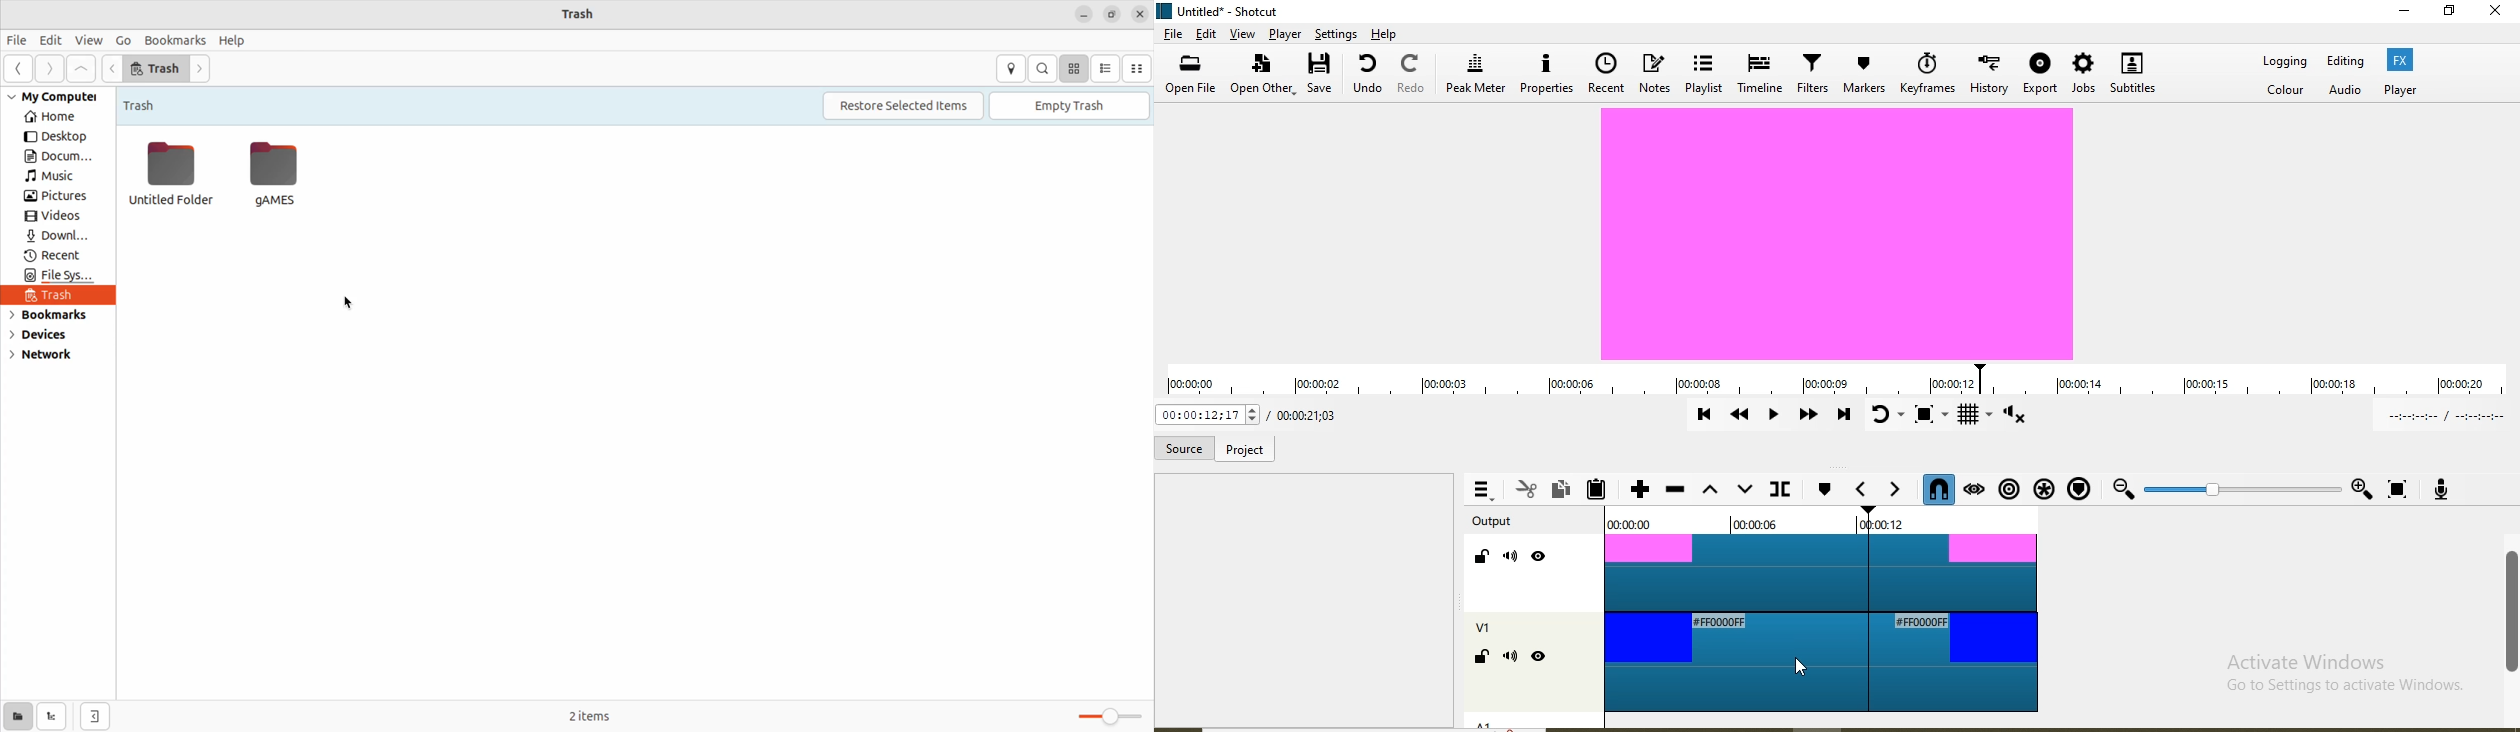  I want to click on Filters, so click(1813, 72).